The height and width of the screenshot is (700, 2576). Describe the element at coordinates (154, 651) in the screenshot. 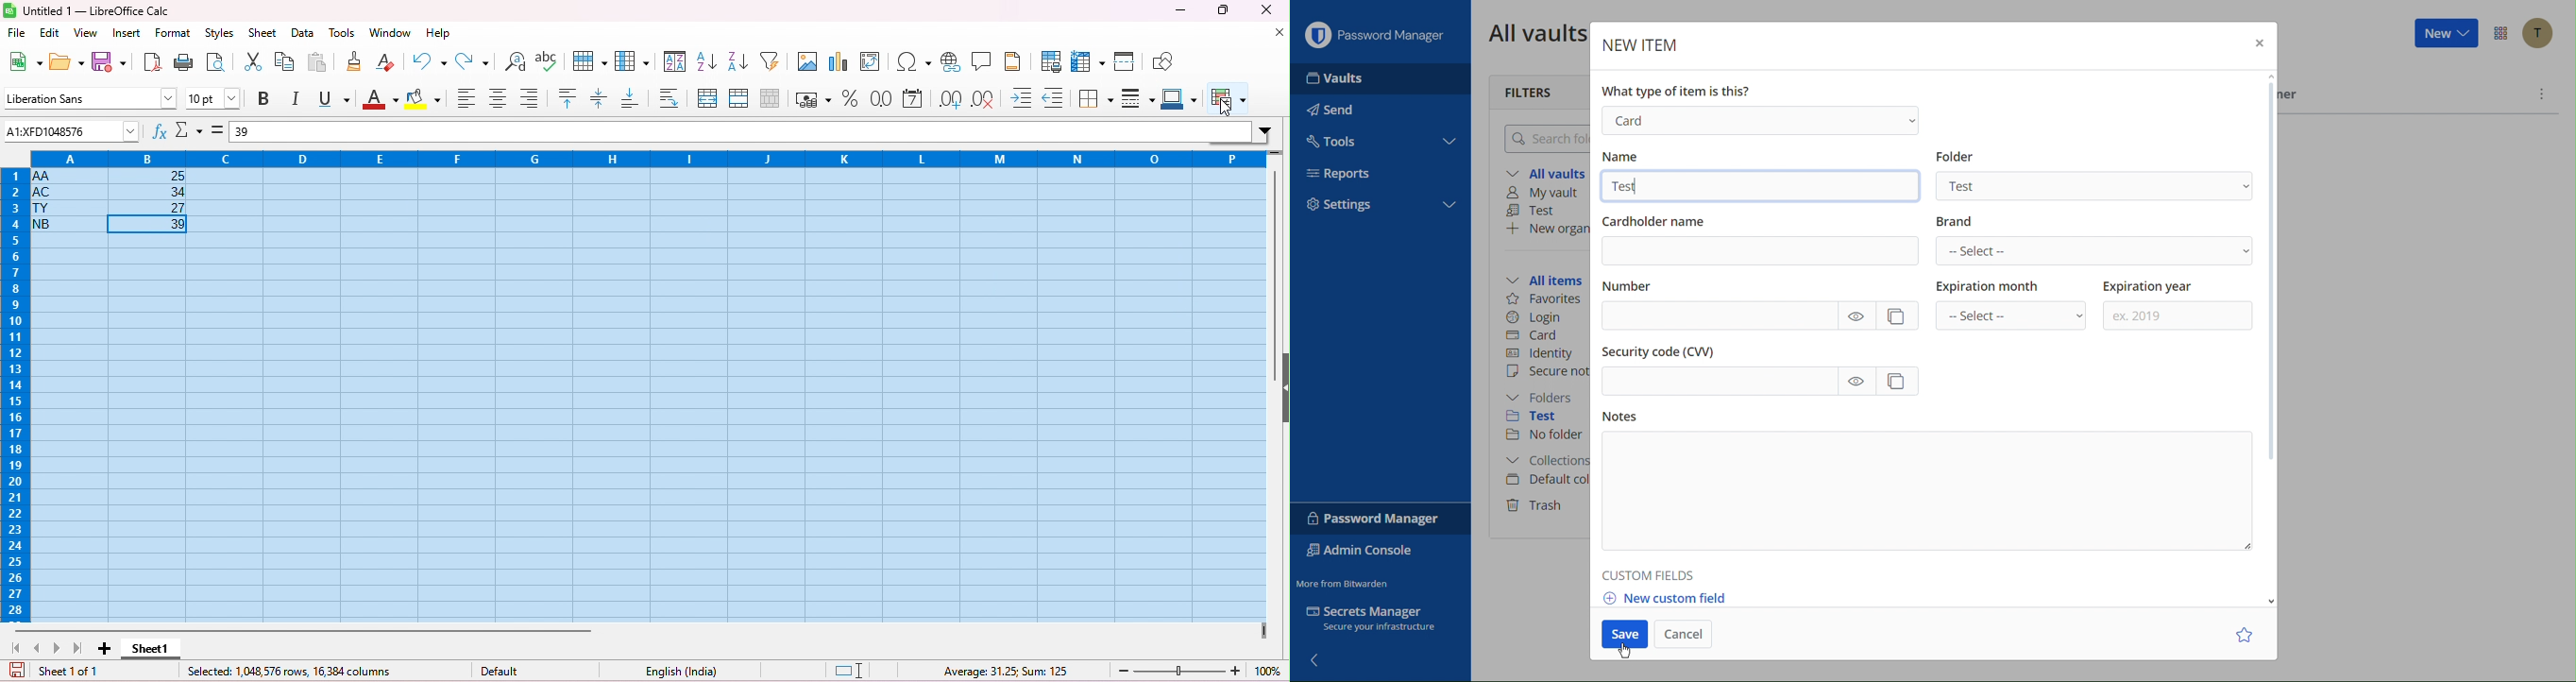

I see `sheet 1` at that location.